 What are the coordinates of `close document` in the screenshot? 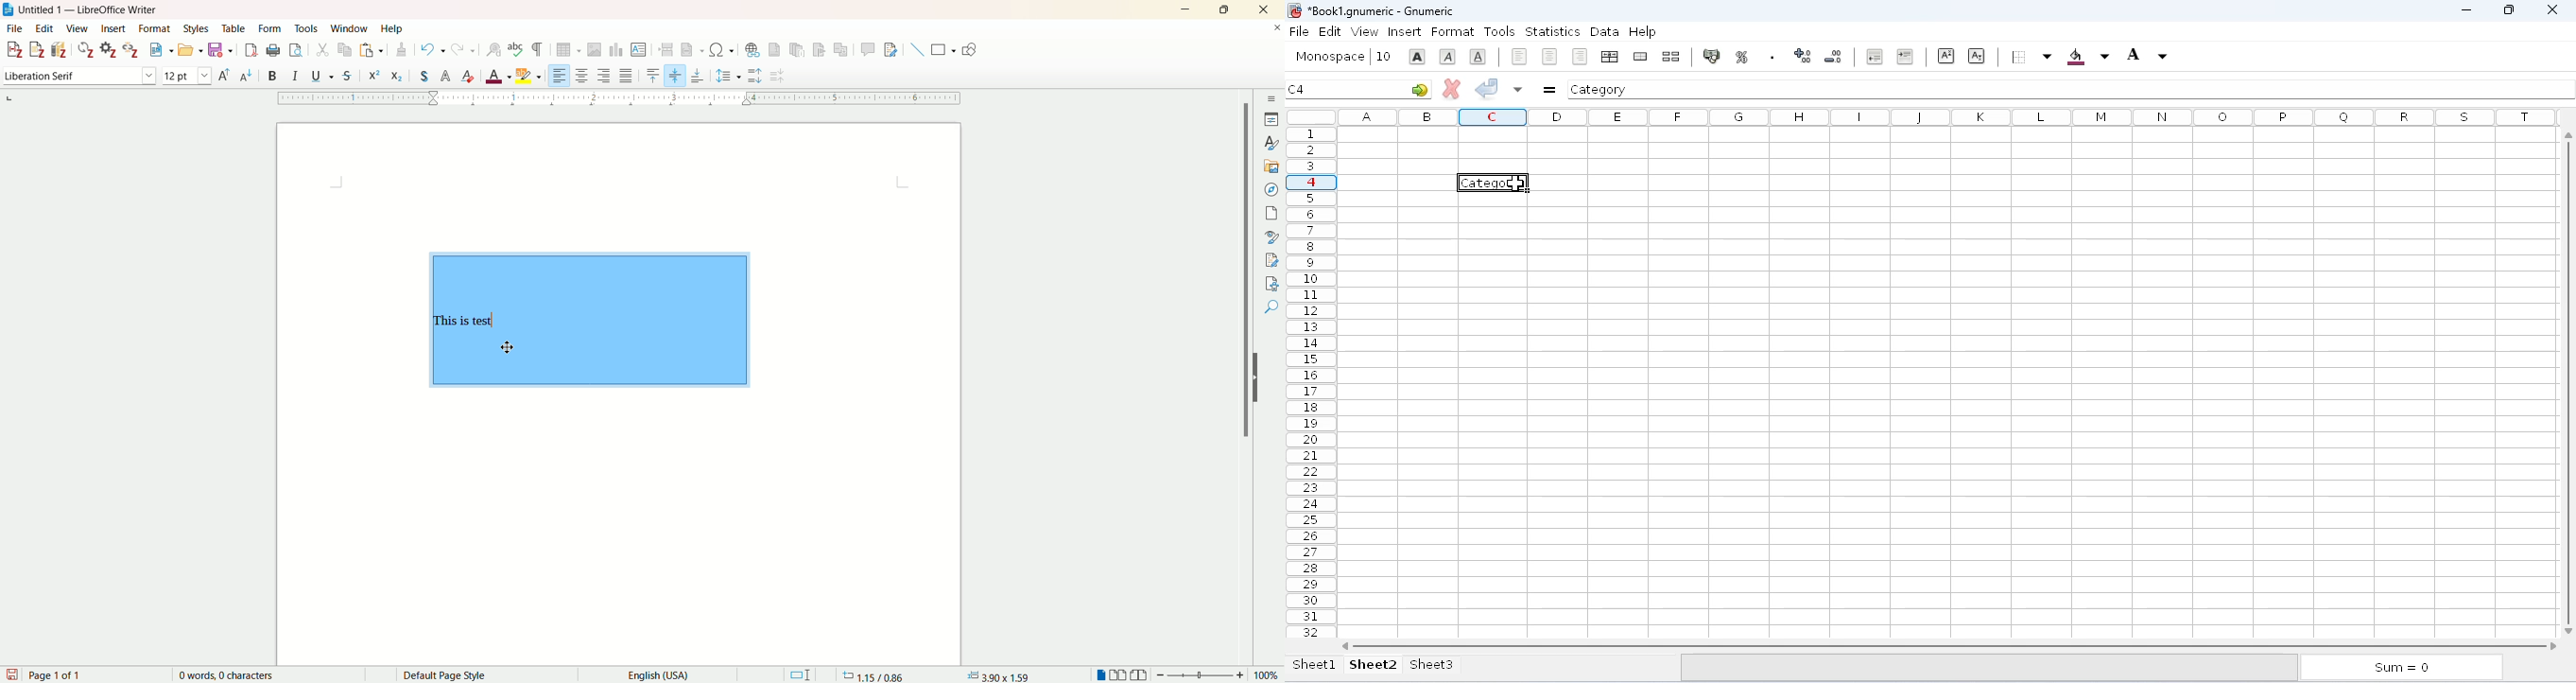 It's located at (1270, 26).